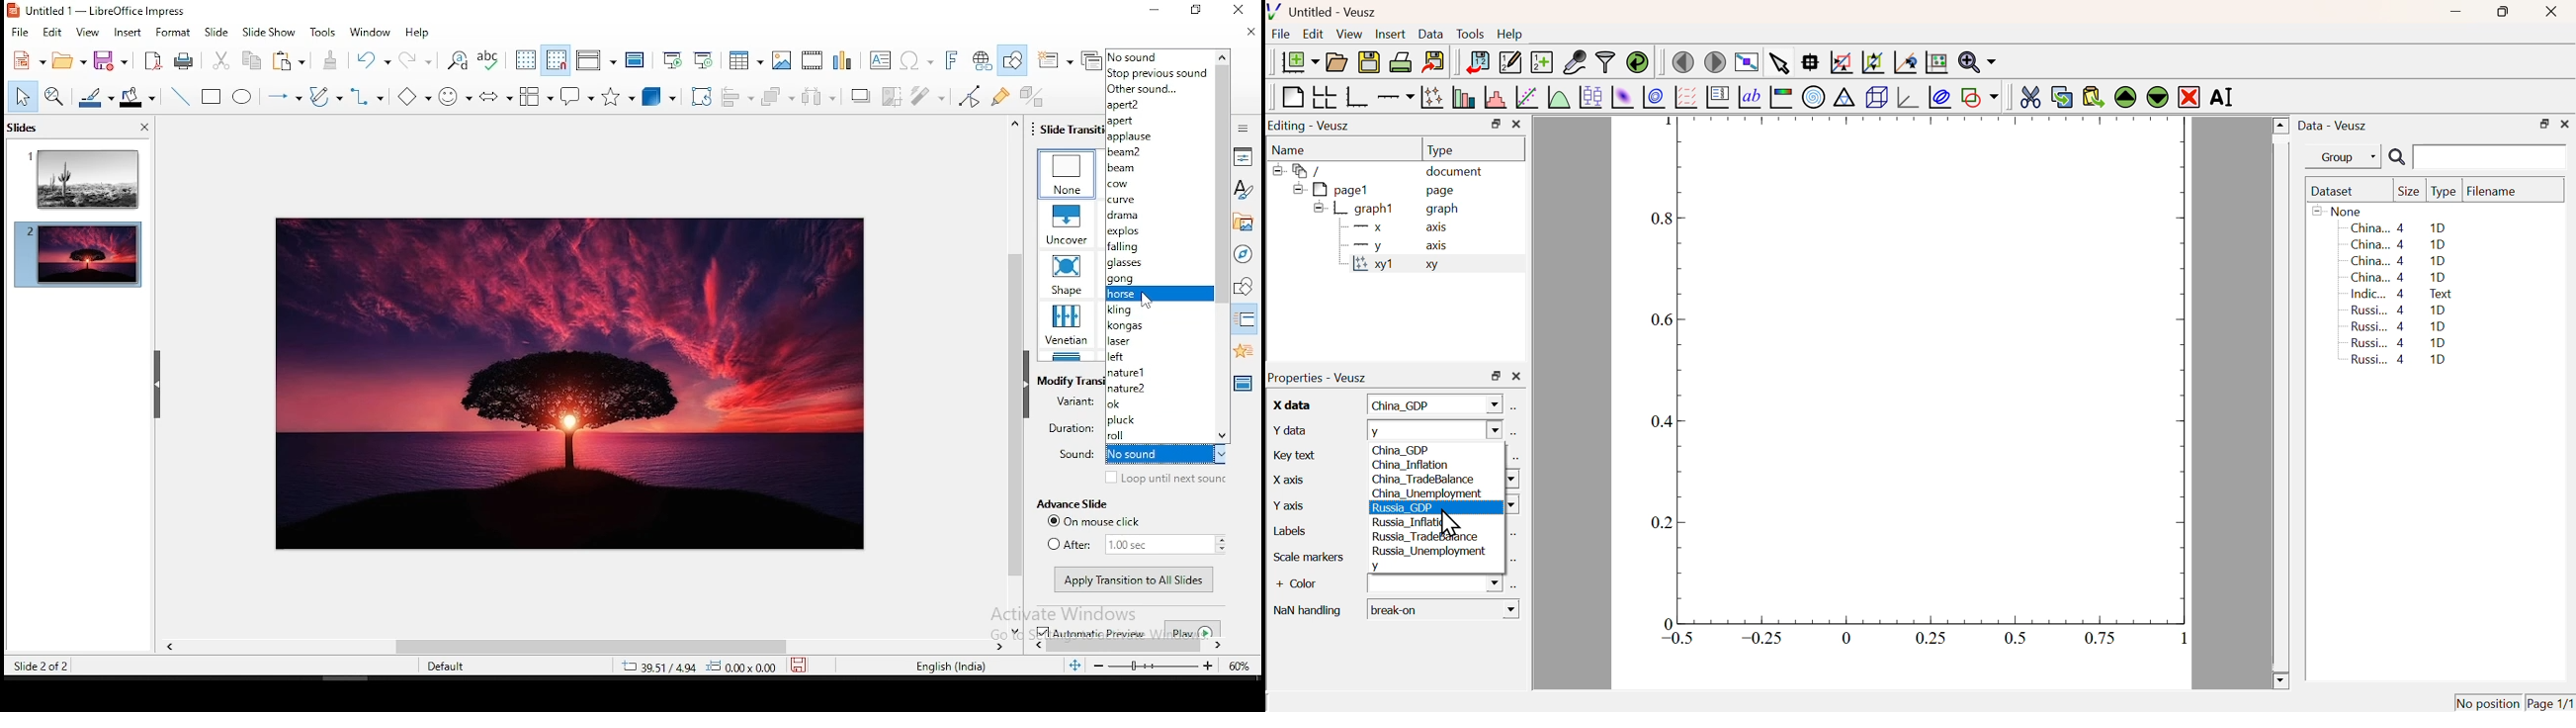 This screenshot has height=728, width=2576. I want to click on tables, so click(745, 58).